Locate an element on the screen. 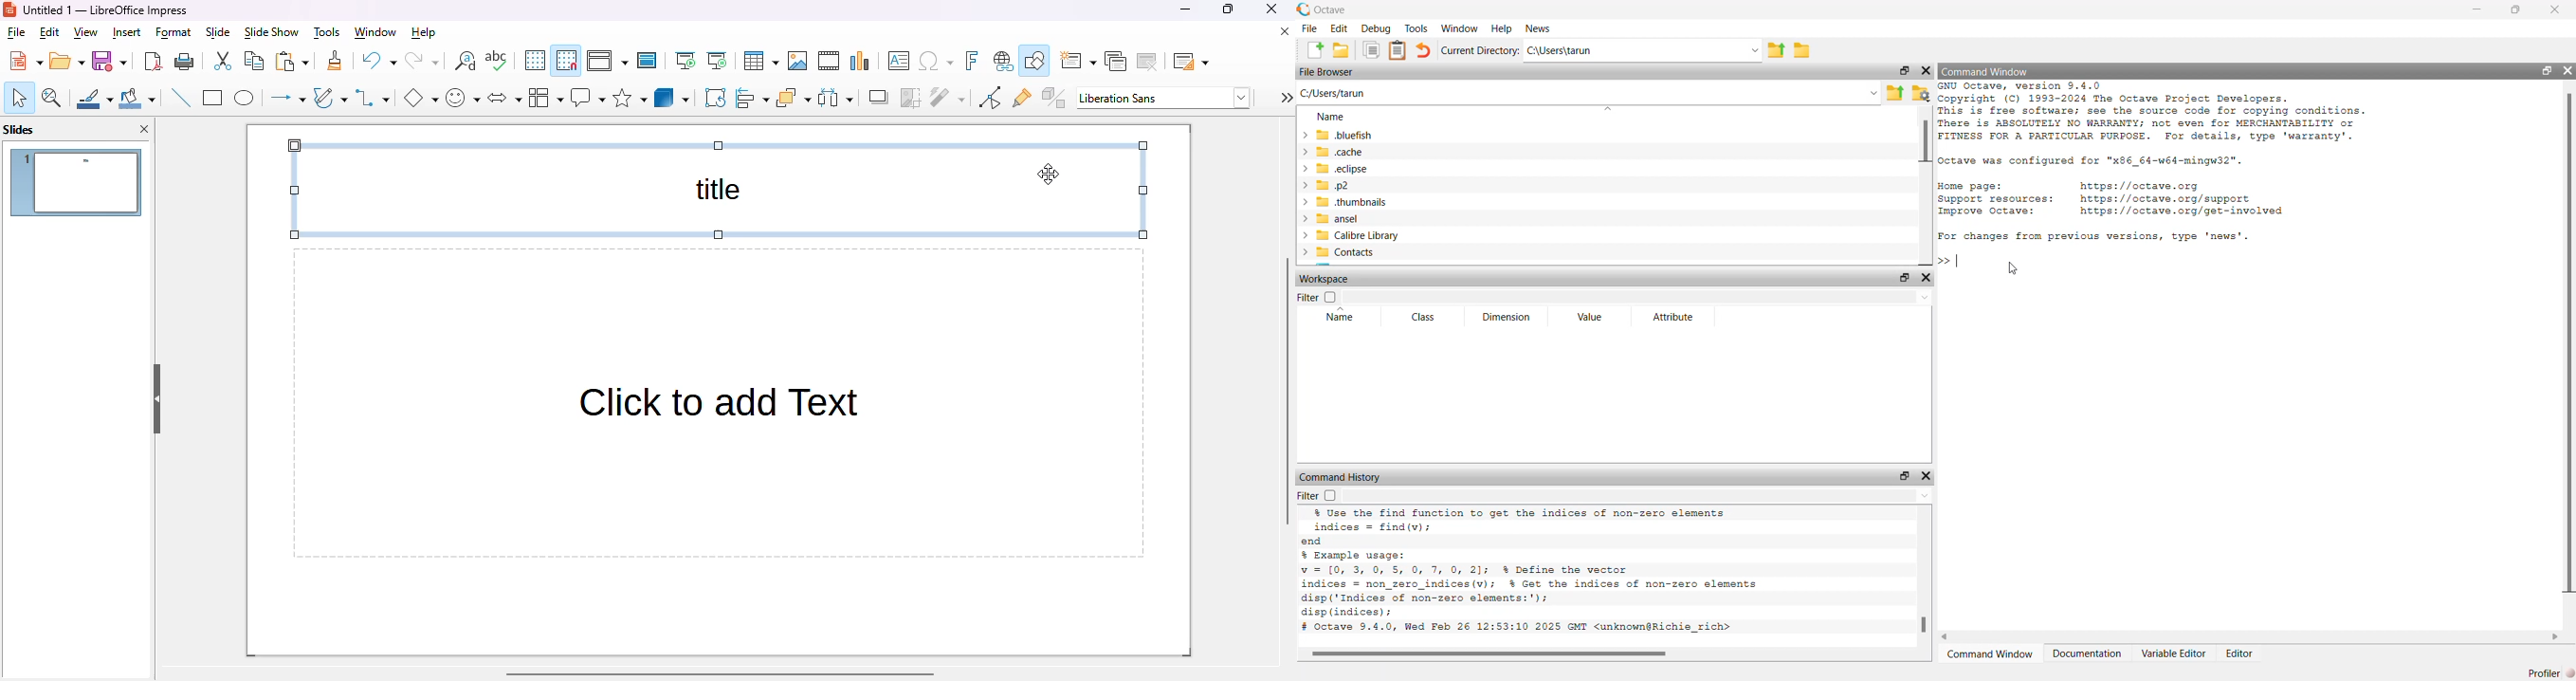 The height and width of the screenshot is (700, 2576). window is located at coordinates (375, 32).